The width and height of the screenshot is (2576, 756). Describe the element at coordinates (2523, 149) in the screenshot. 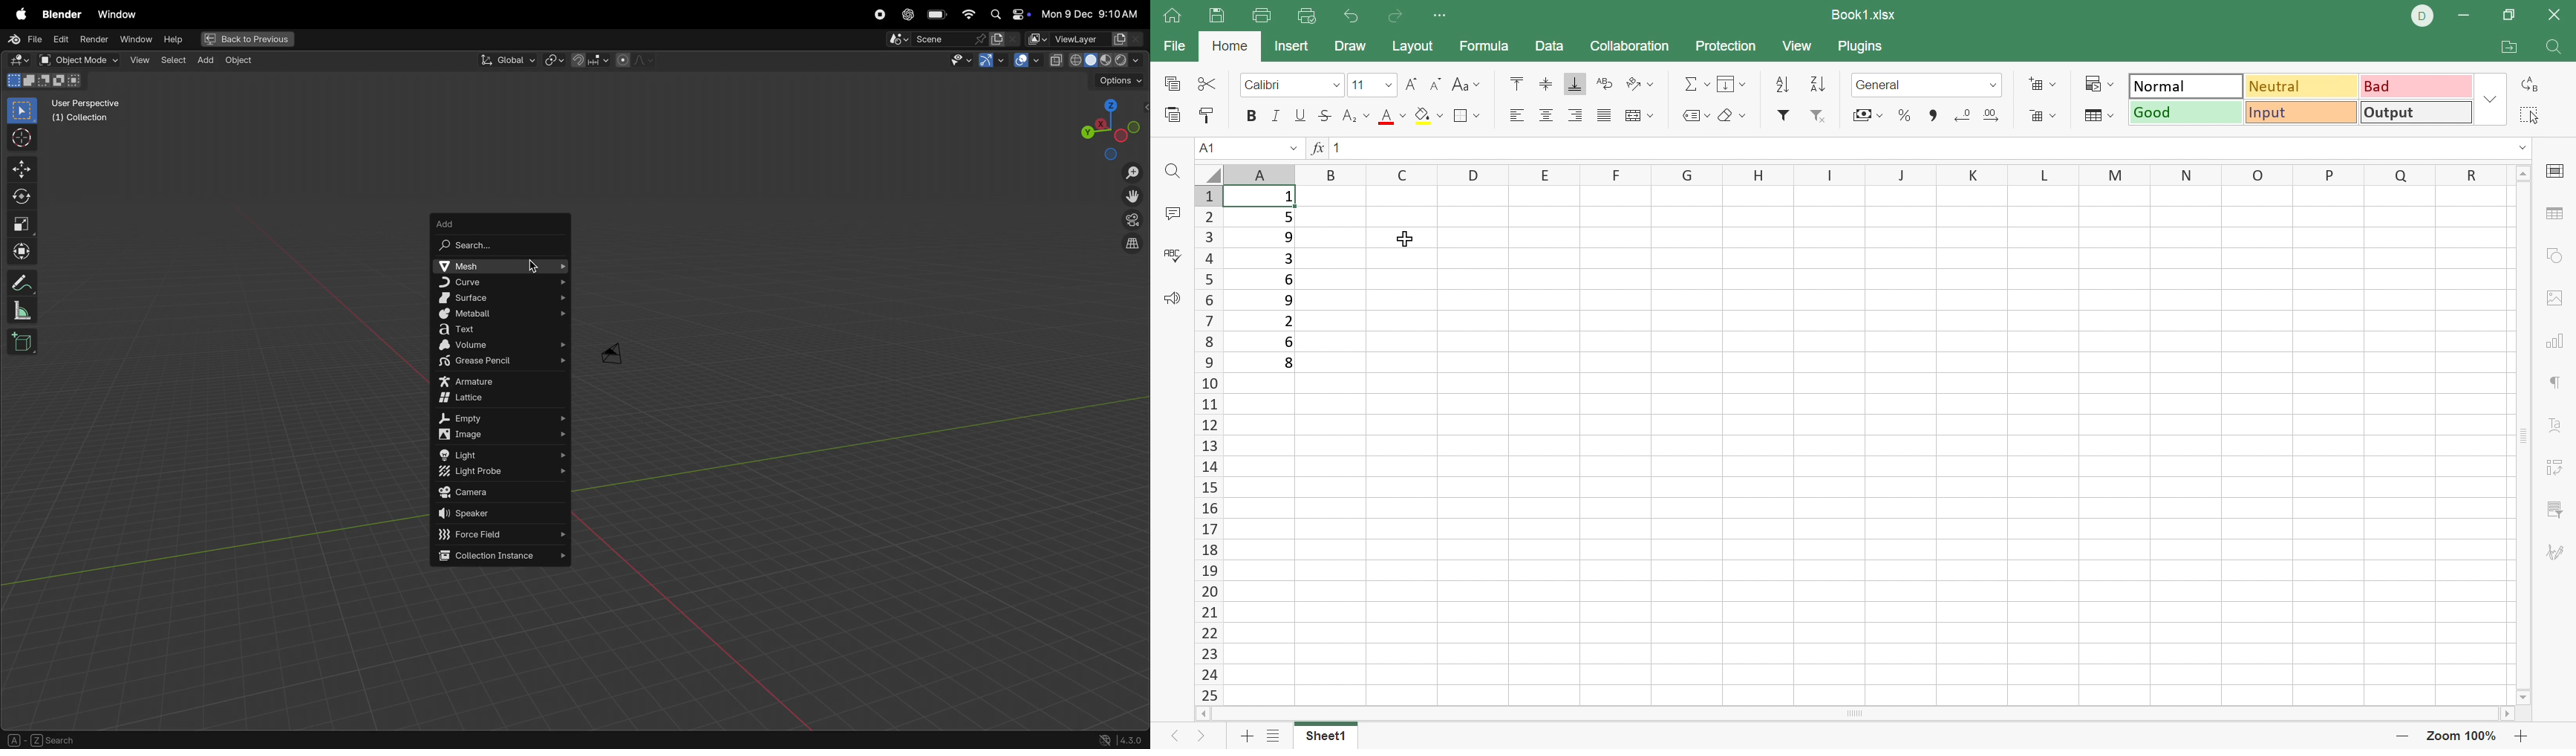

I see `Drop down` at that location.